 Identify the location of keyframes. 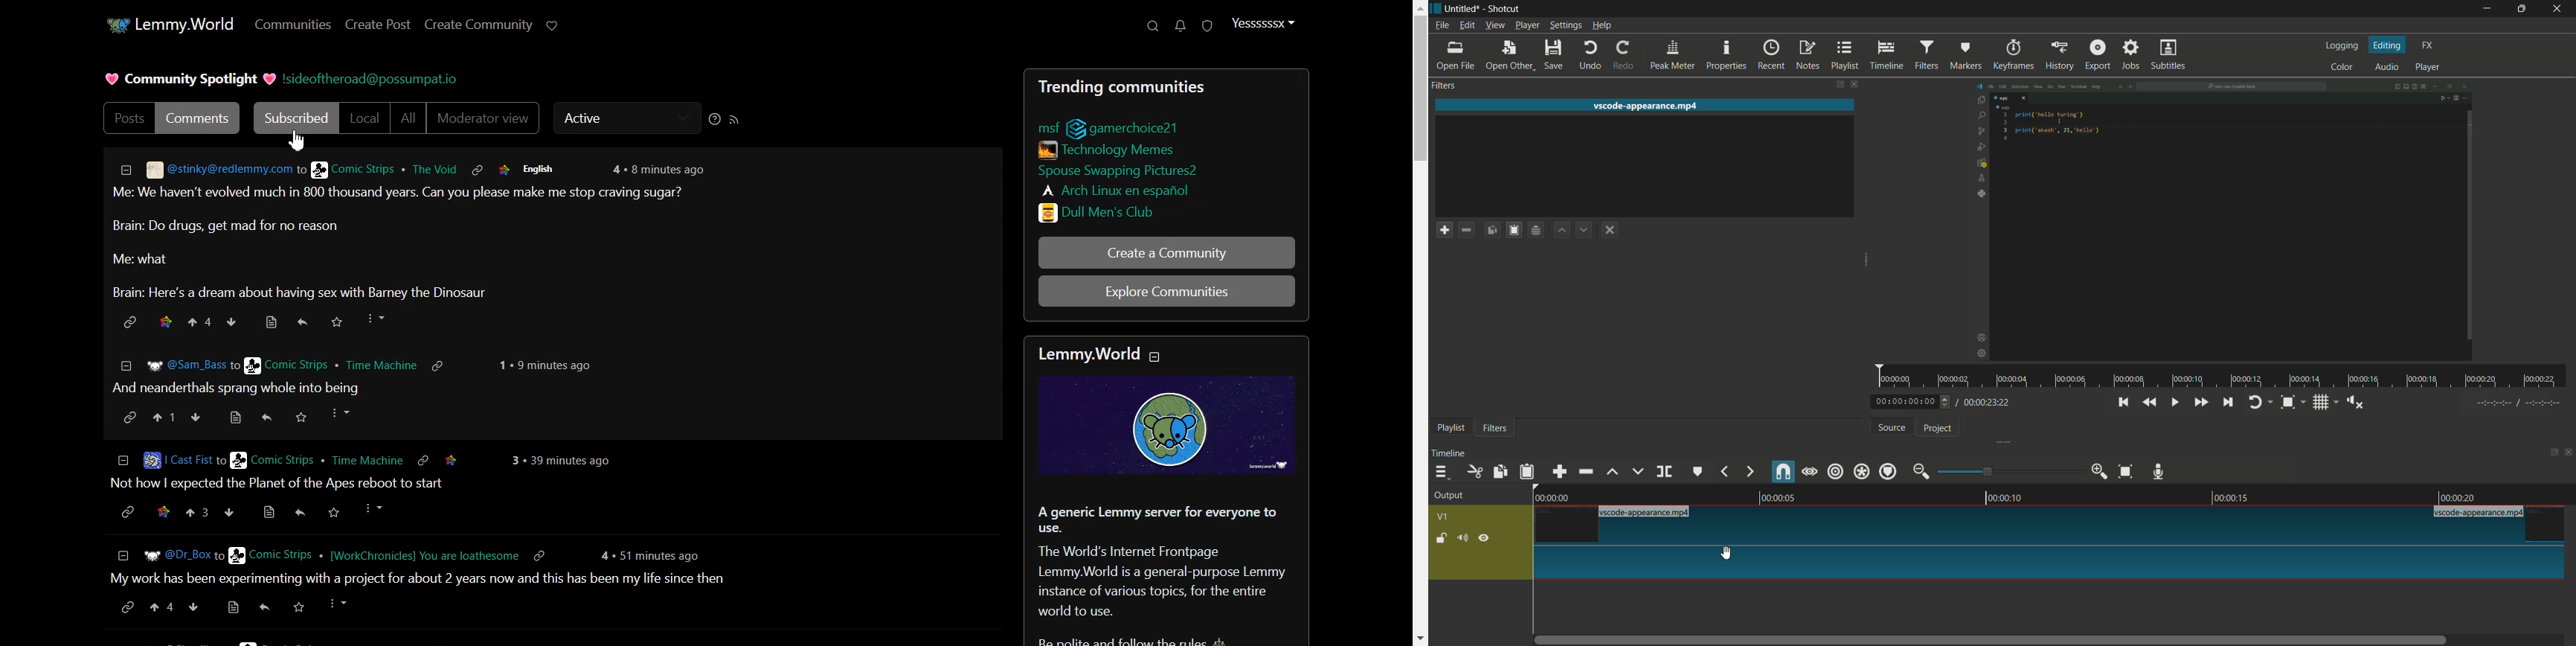
(2014, 55).